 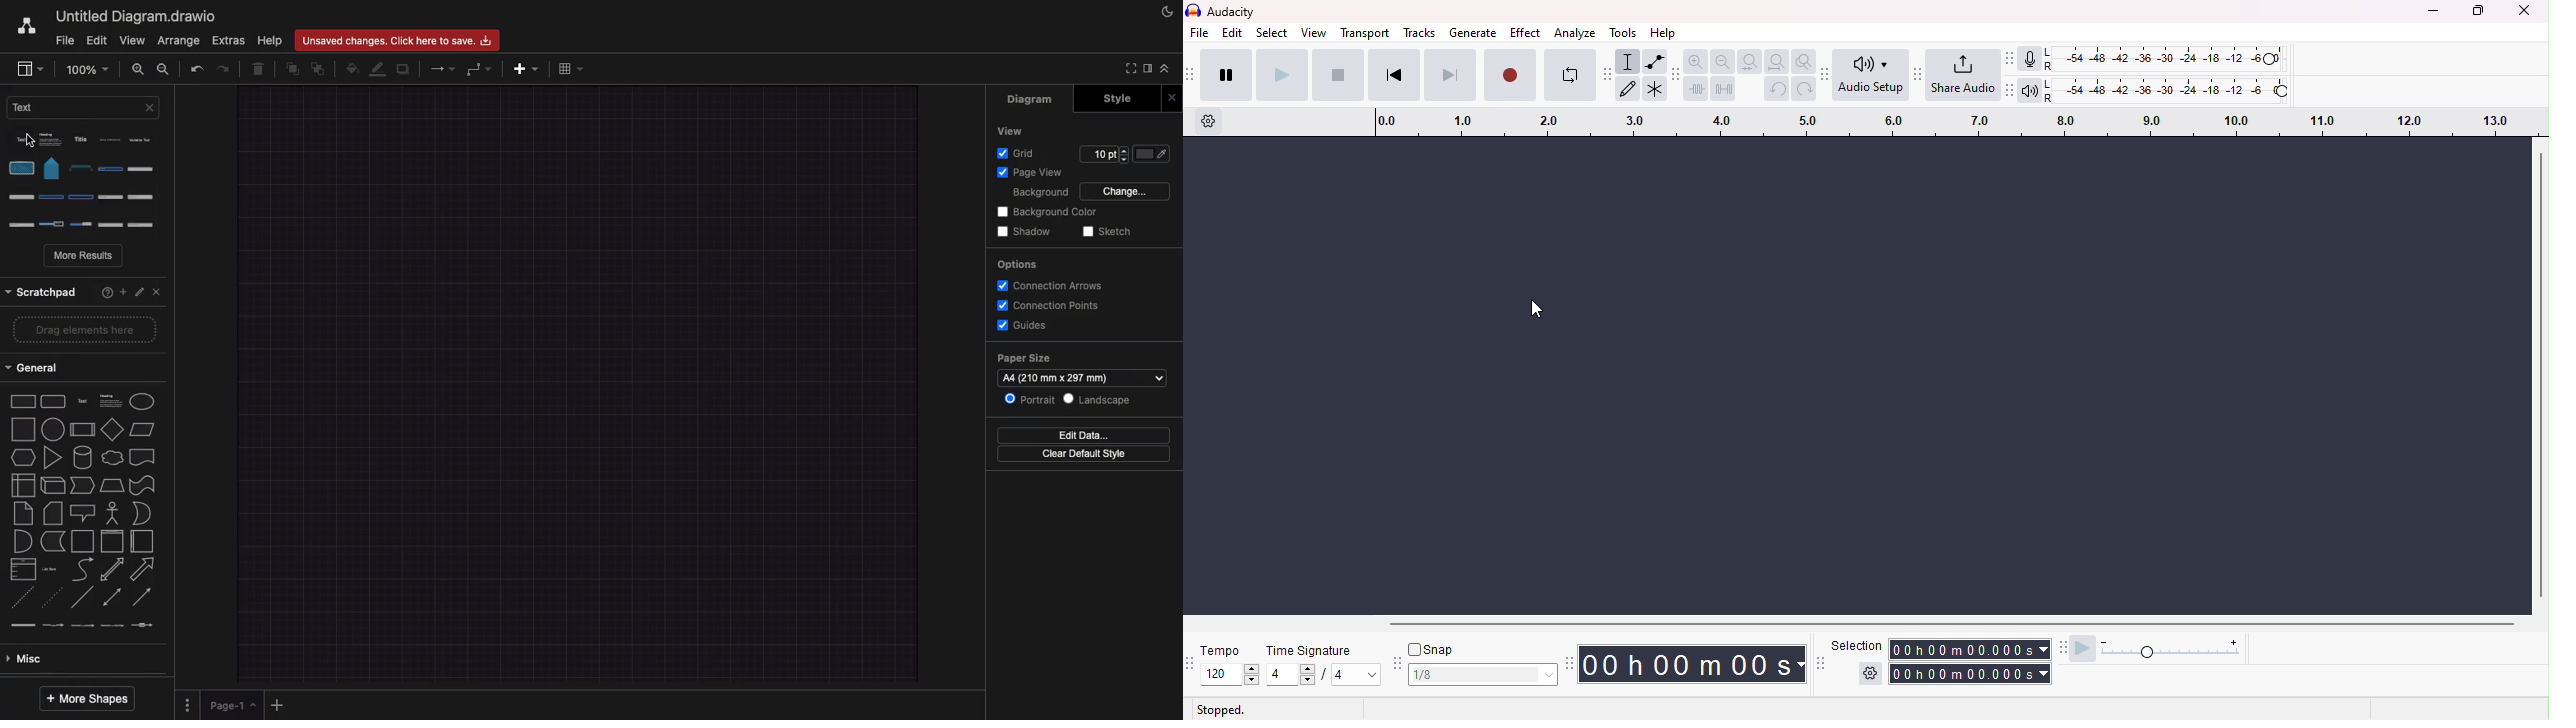 I want to click on timelin, so click(x=1962, y=121).